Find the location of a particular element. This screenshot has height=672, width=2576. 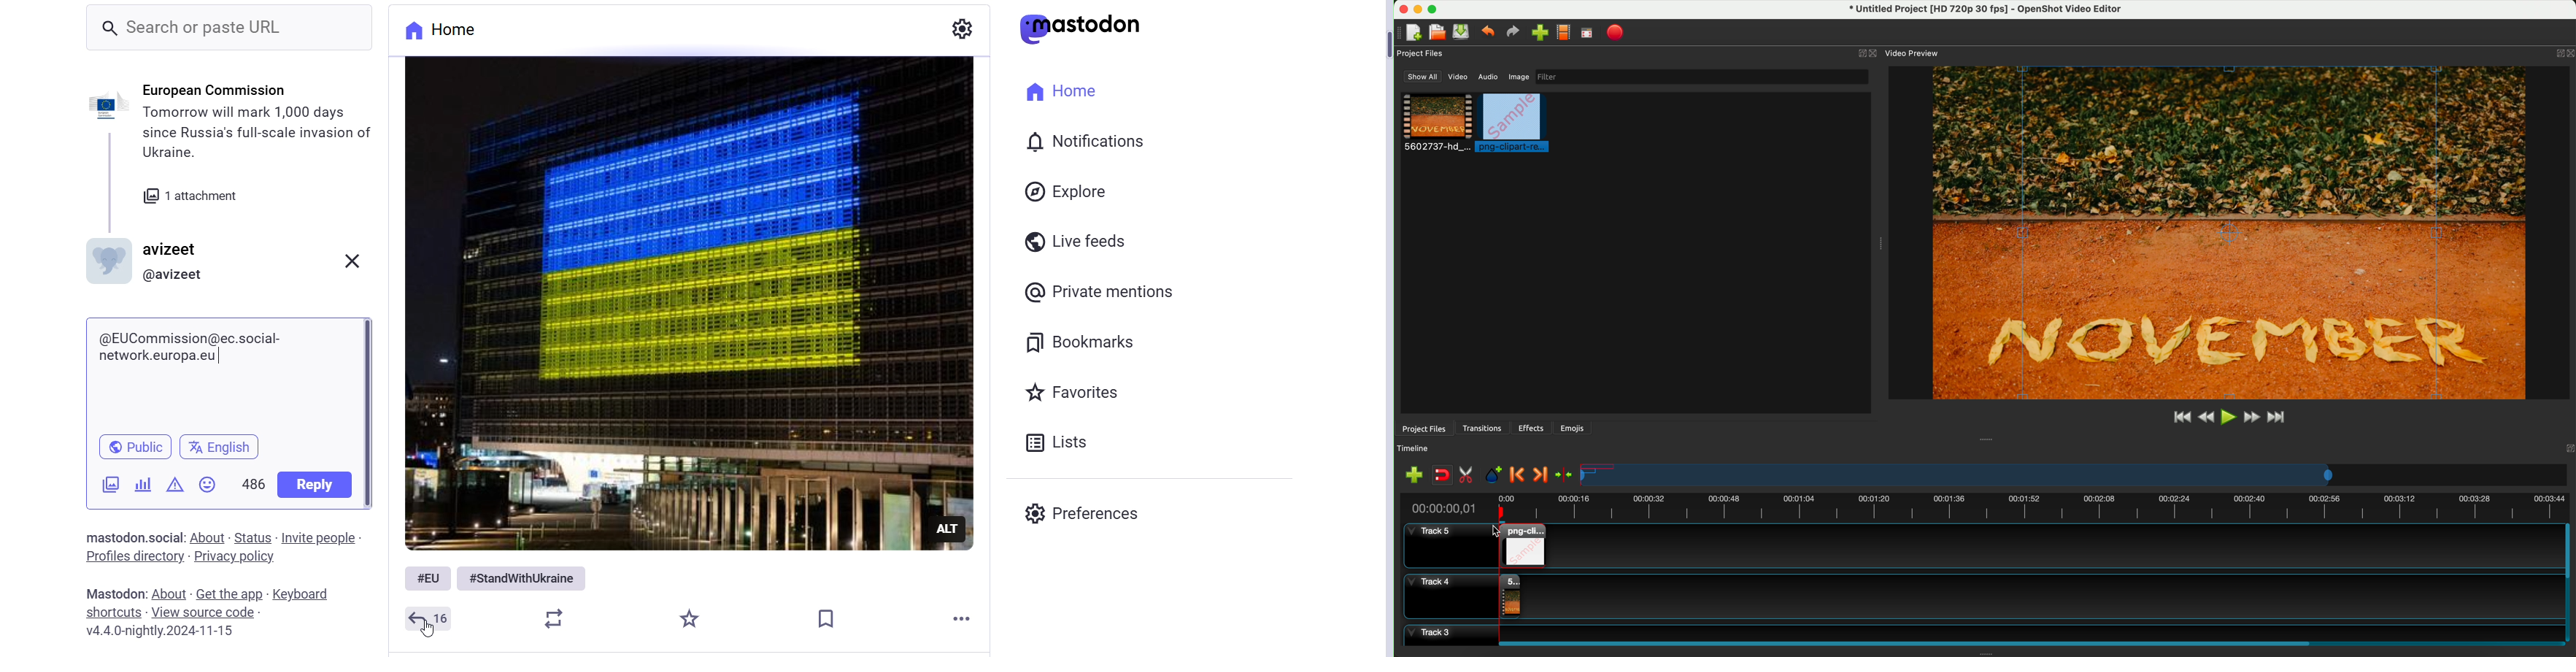

jump to start is located at coordinates (2182, 418).